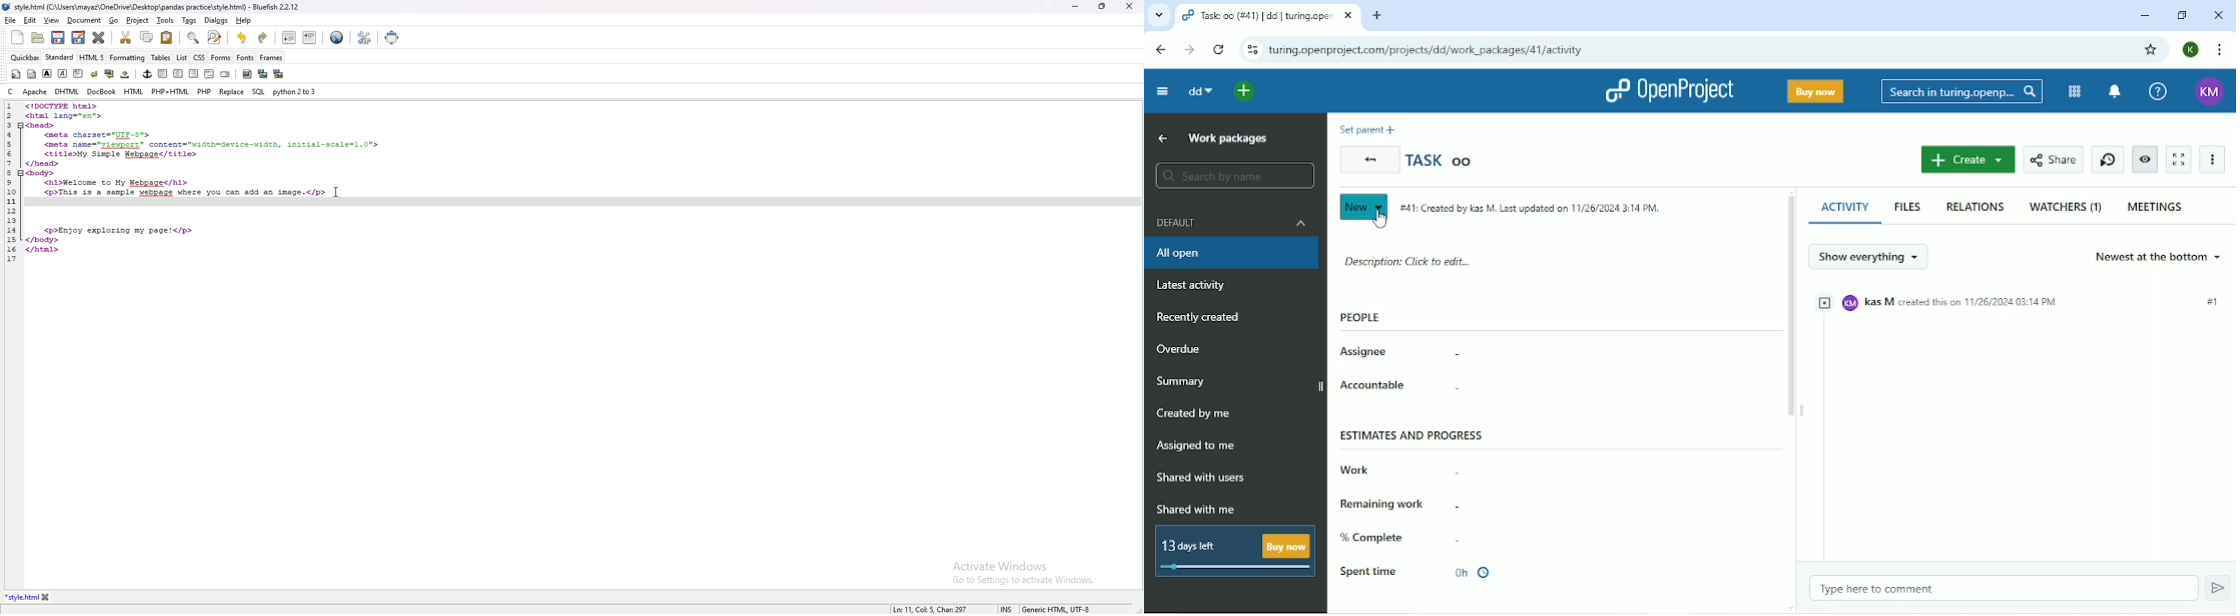 This screenshot has width=2240, height=616. Describe the element at coordinates (1846, 208) in the screenshot. I see `ACTIVITY` at that location.